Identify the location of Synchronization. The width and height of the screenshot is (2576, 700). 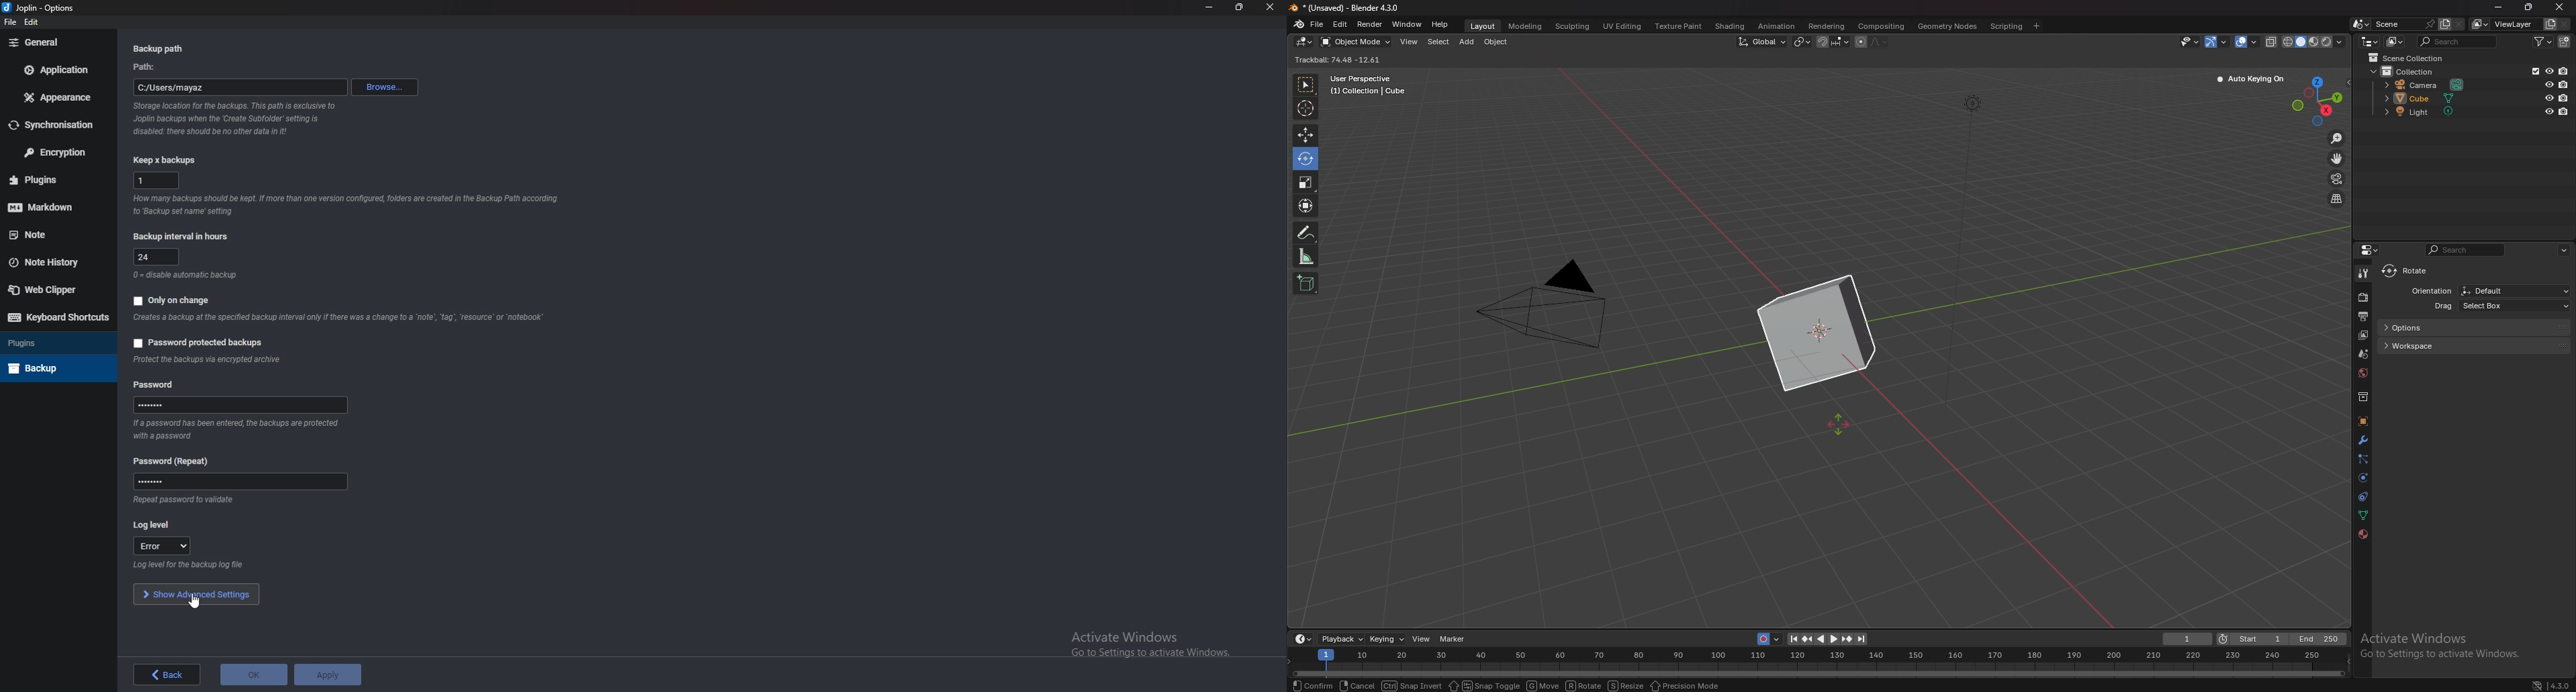
(58, 125).